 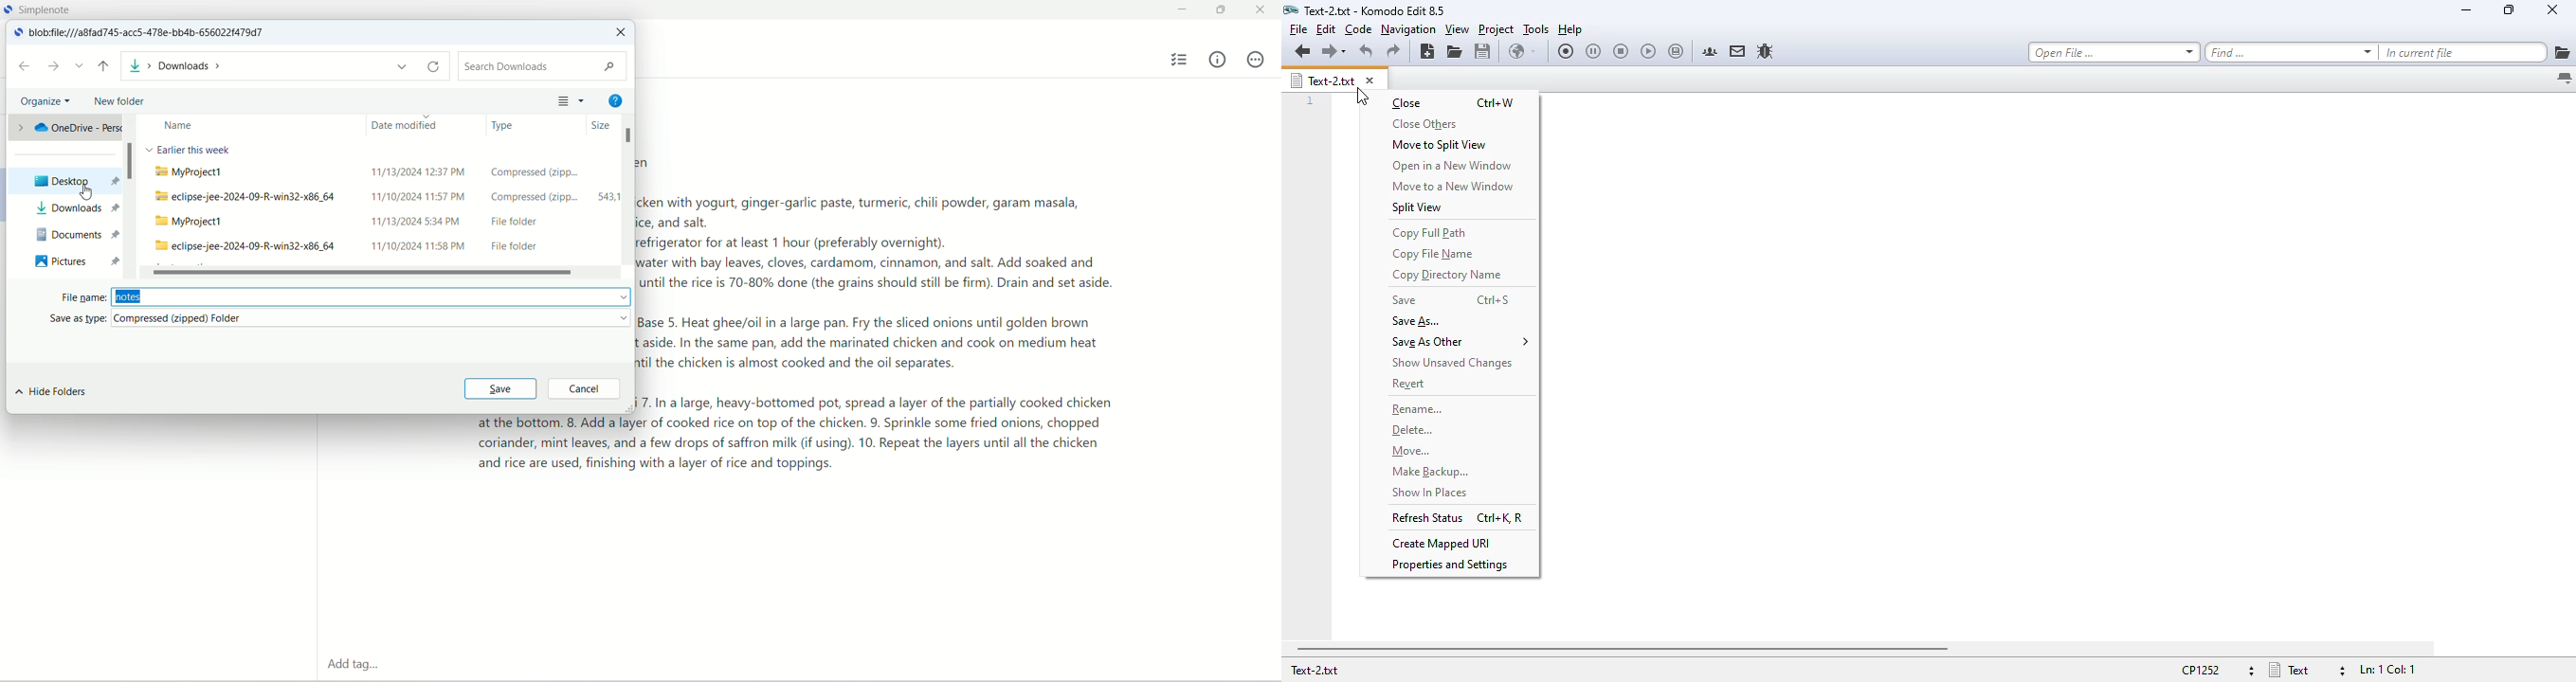 What do you see at coordinates (285, 67) in the screenshot?
I see `downloads` at bounding box center [285, 67].